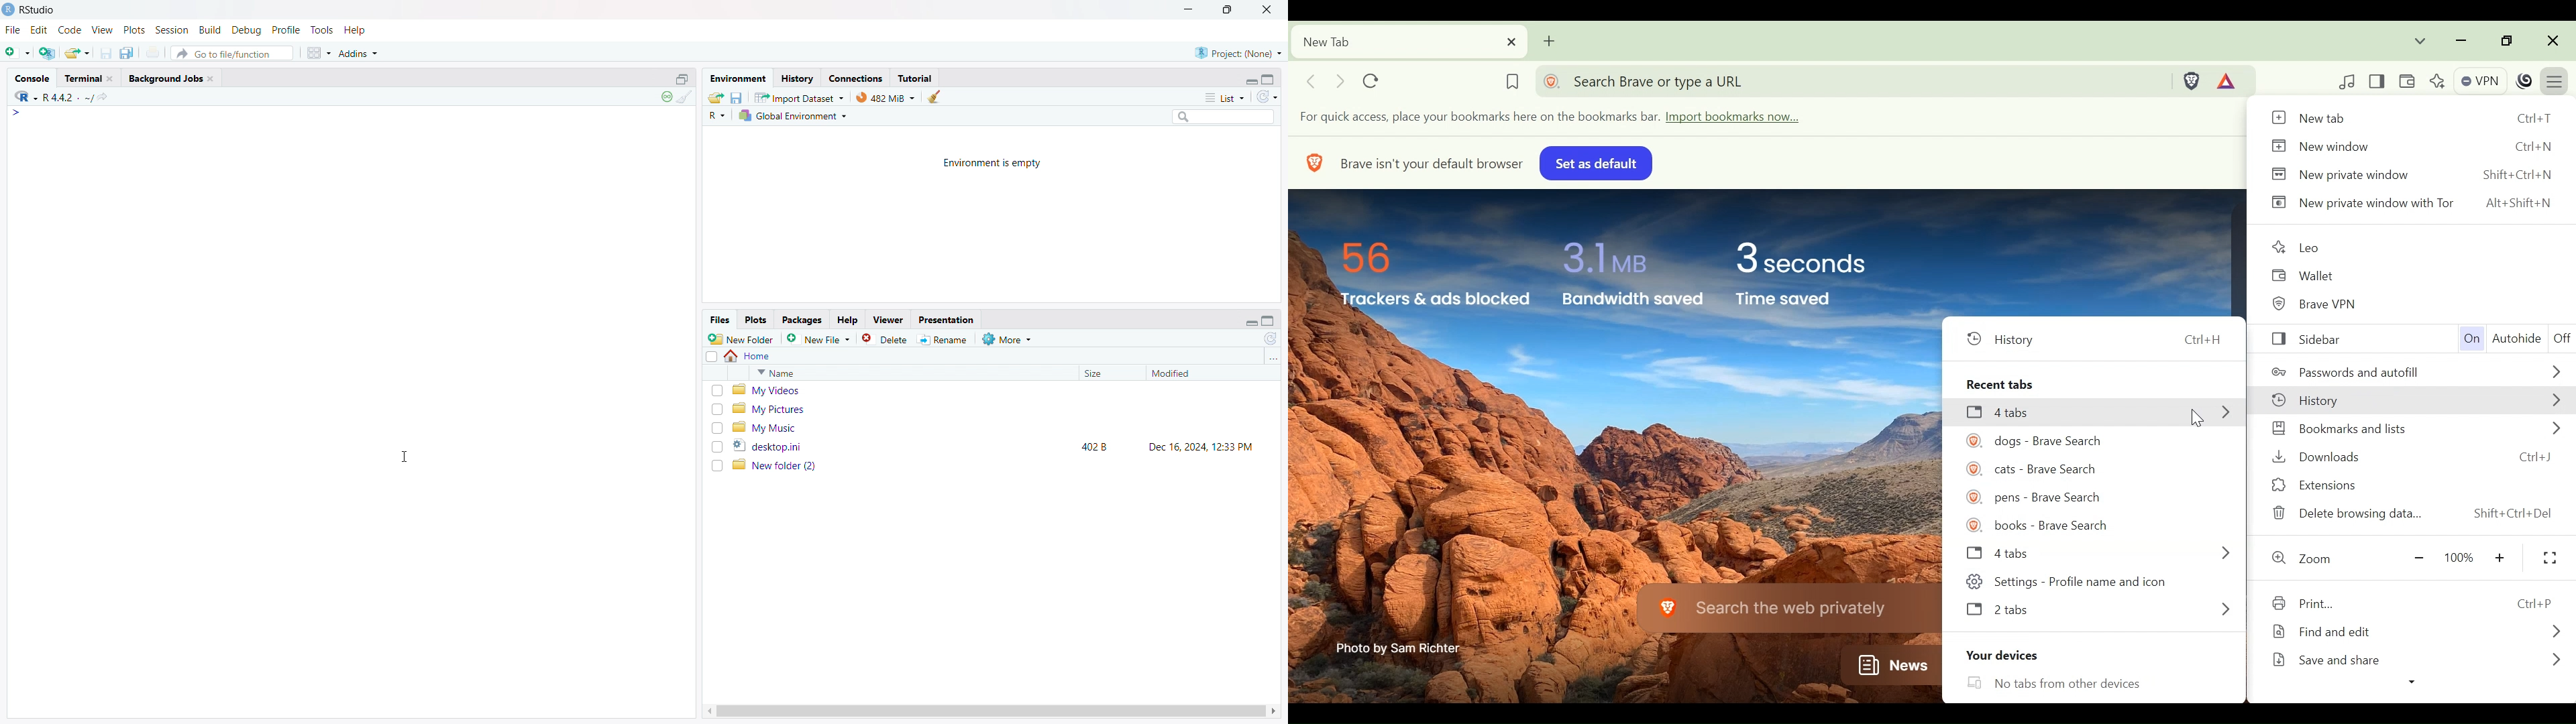 The width and height of the screenshot is (2576, 728). I want to click on refresh, so click(1271, 339).